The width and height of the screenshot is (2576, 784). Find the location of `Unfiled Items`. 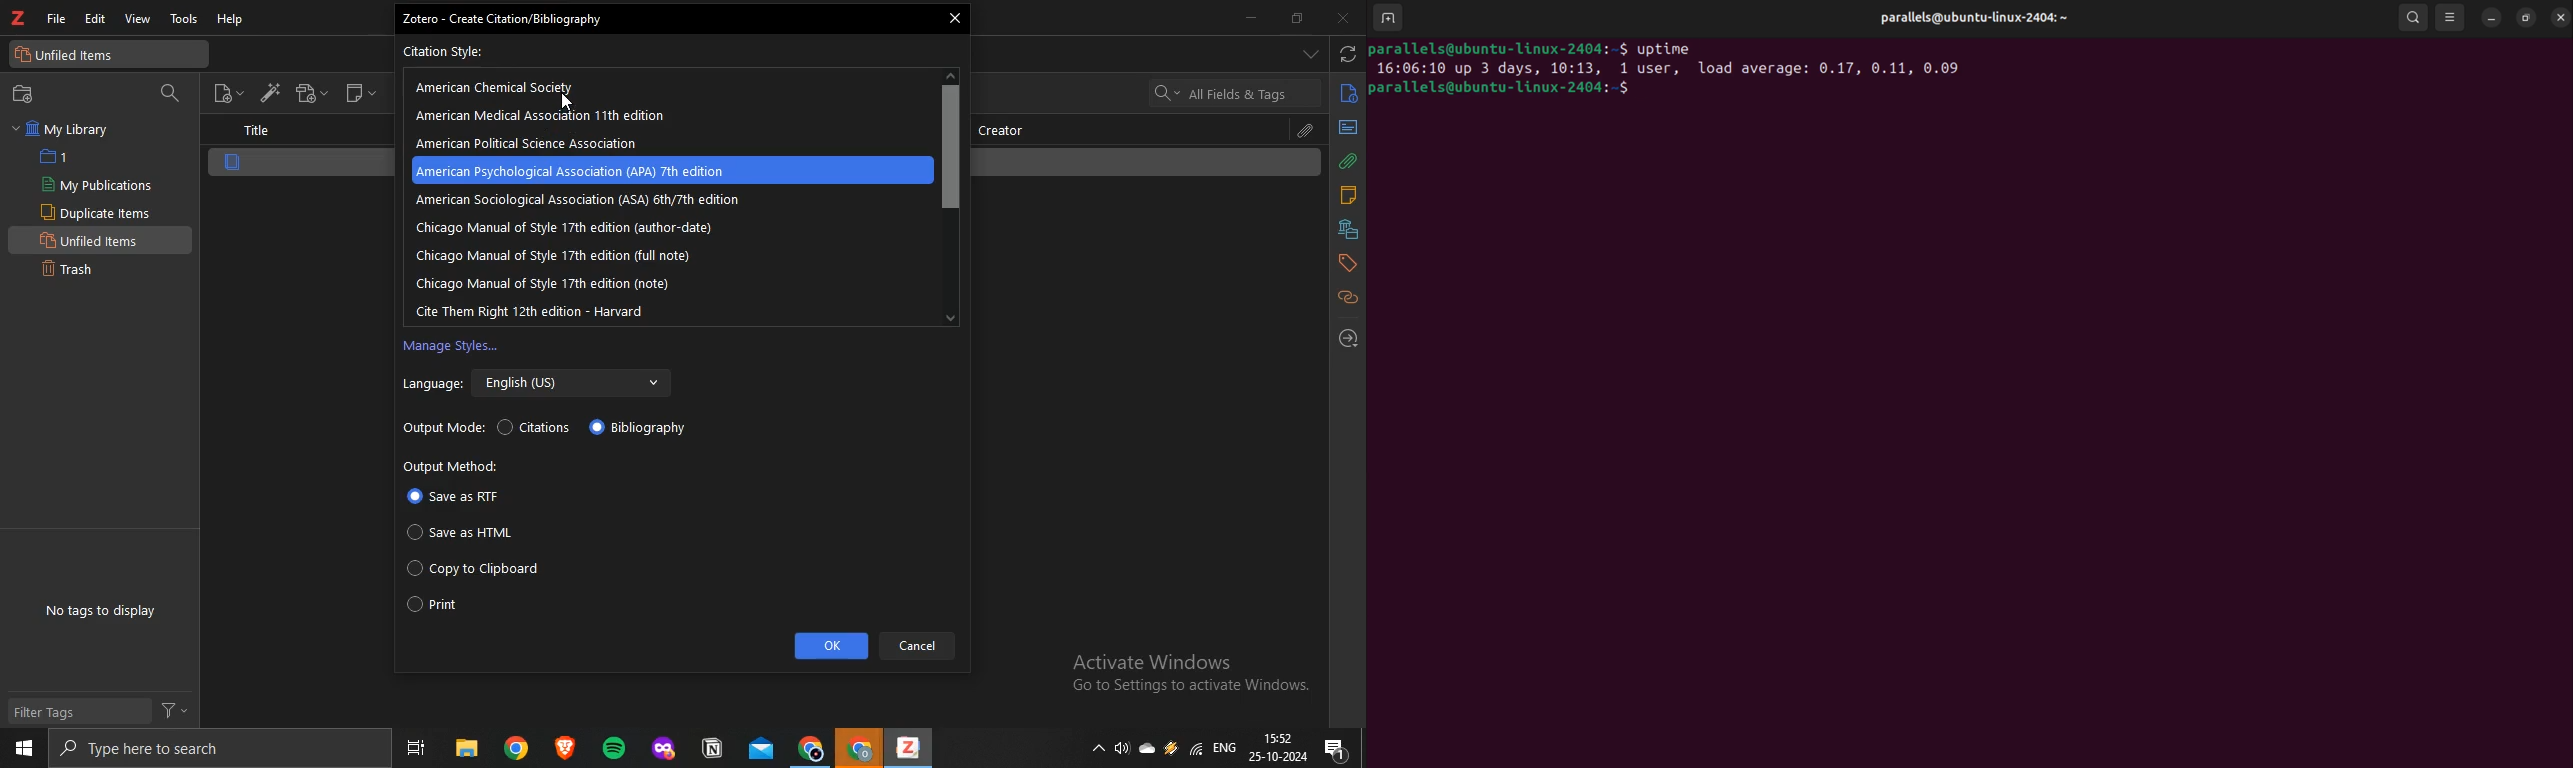

Unfiled Items is located at coordinates (94, 239).